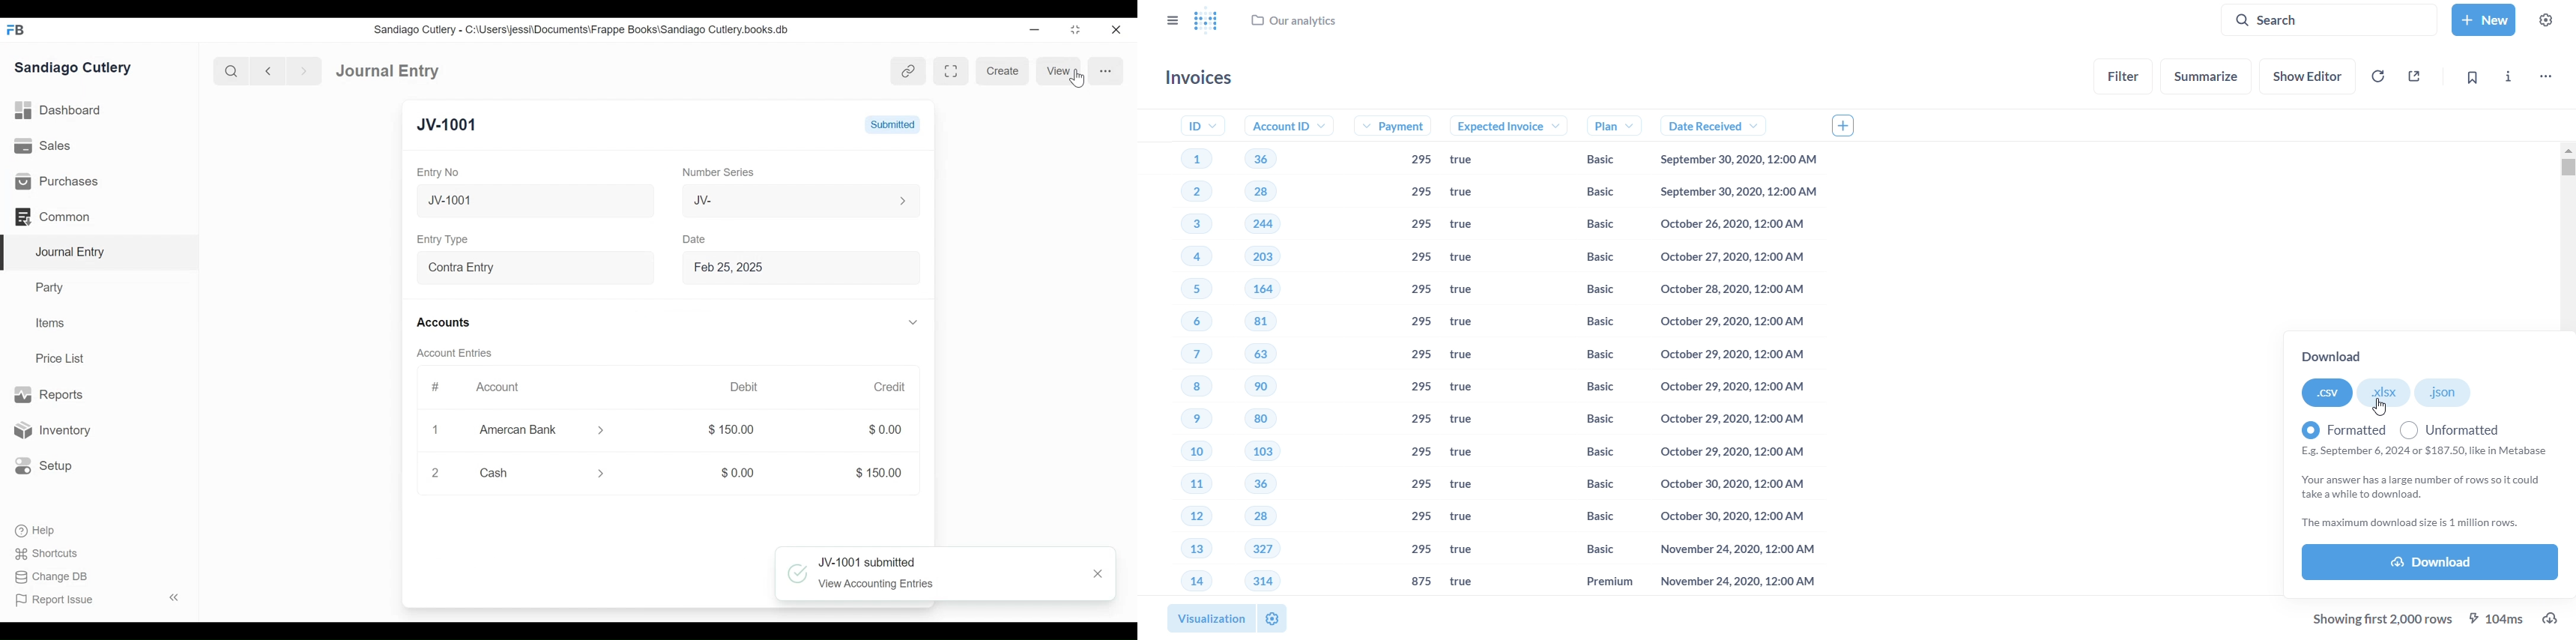 The width and height of the screenshot is (2576, 644). I want to click on Expand, so click(637, 268).